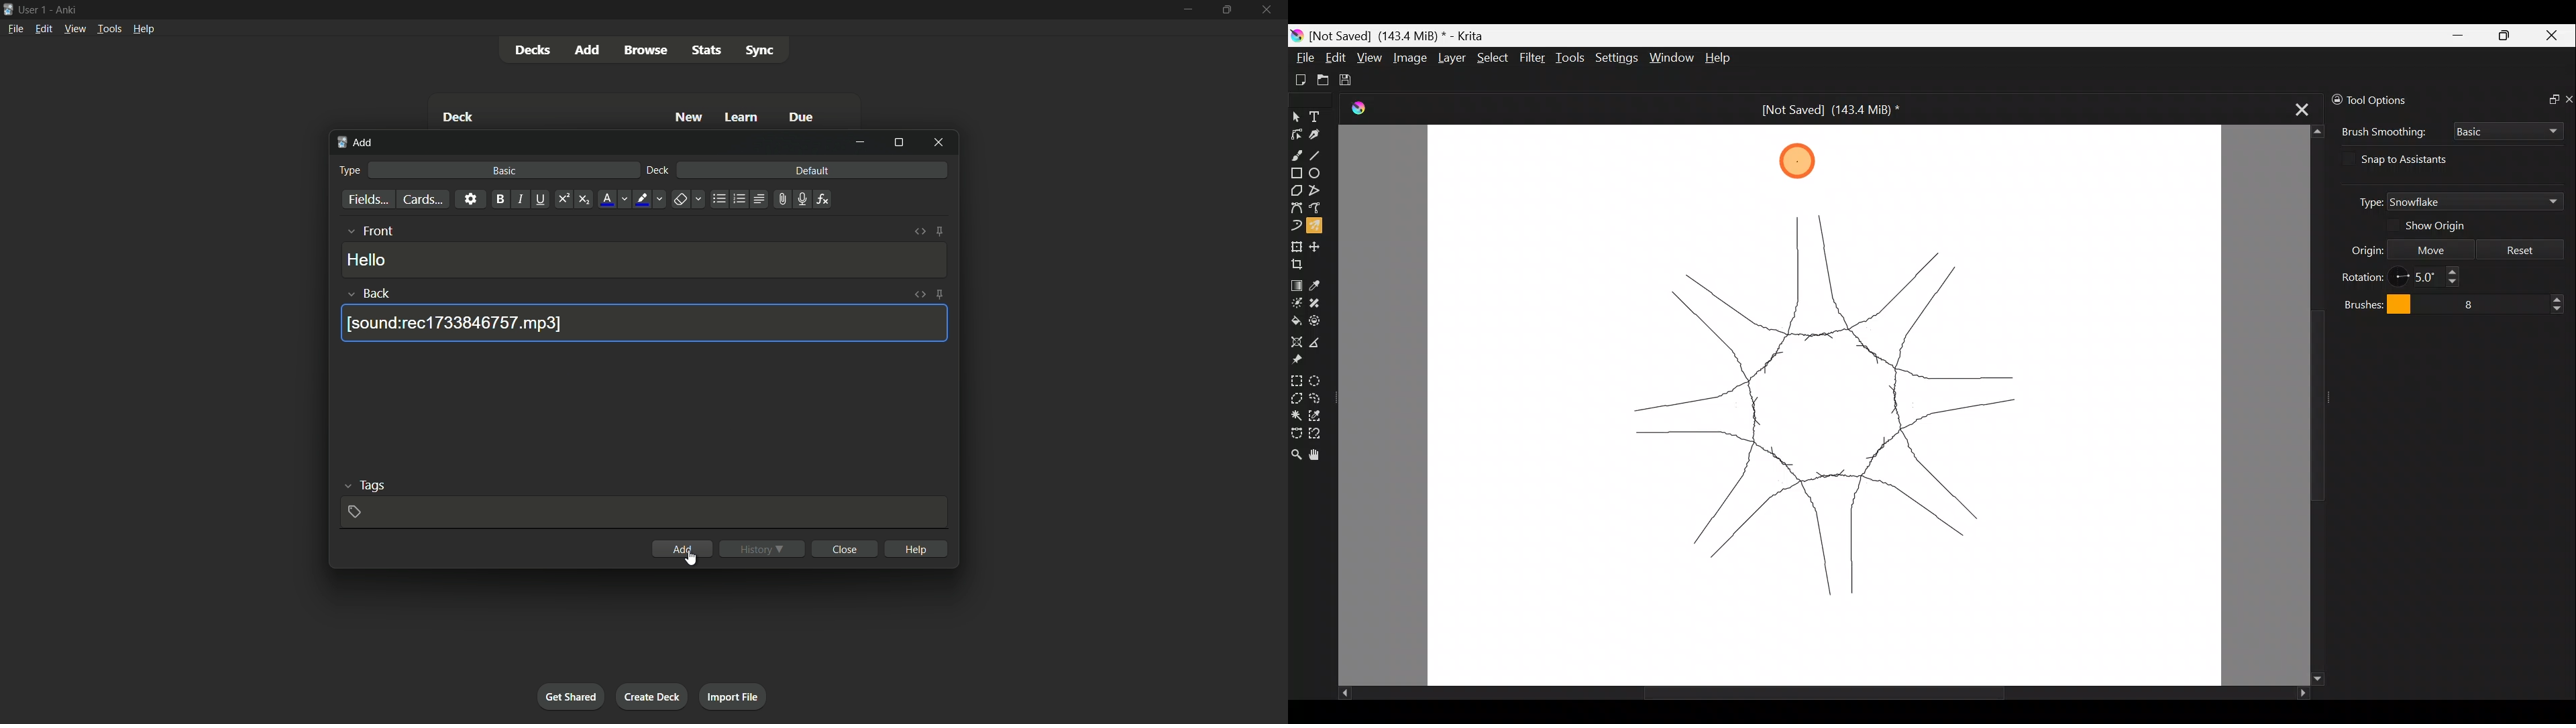 The image size is (2576, 728). I want to click on Close tab, so click(2302, 105).